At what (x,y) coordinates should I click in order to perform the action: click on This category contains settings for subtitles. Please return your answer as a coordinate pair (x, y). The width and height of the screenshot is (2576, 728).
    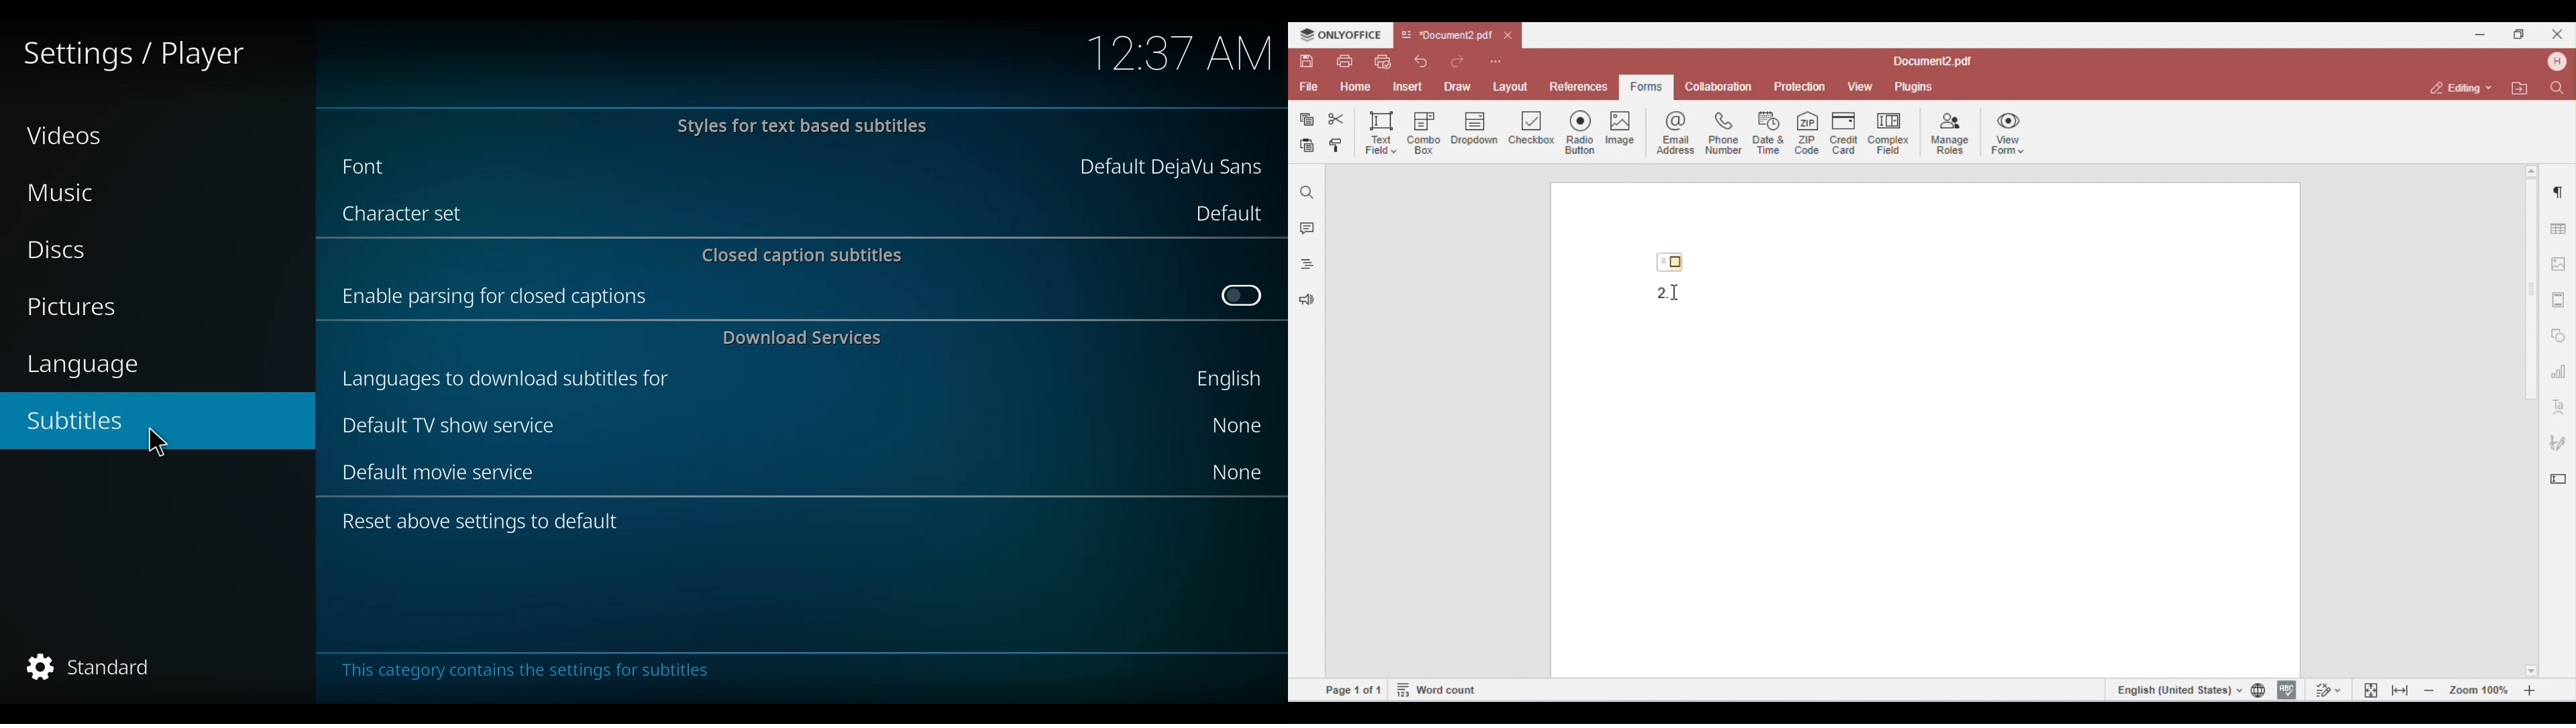
    Looking at the image, I should click on (537, 672).